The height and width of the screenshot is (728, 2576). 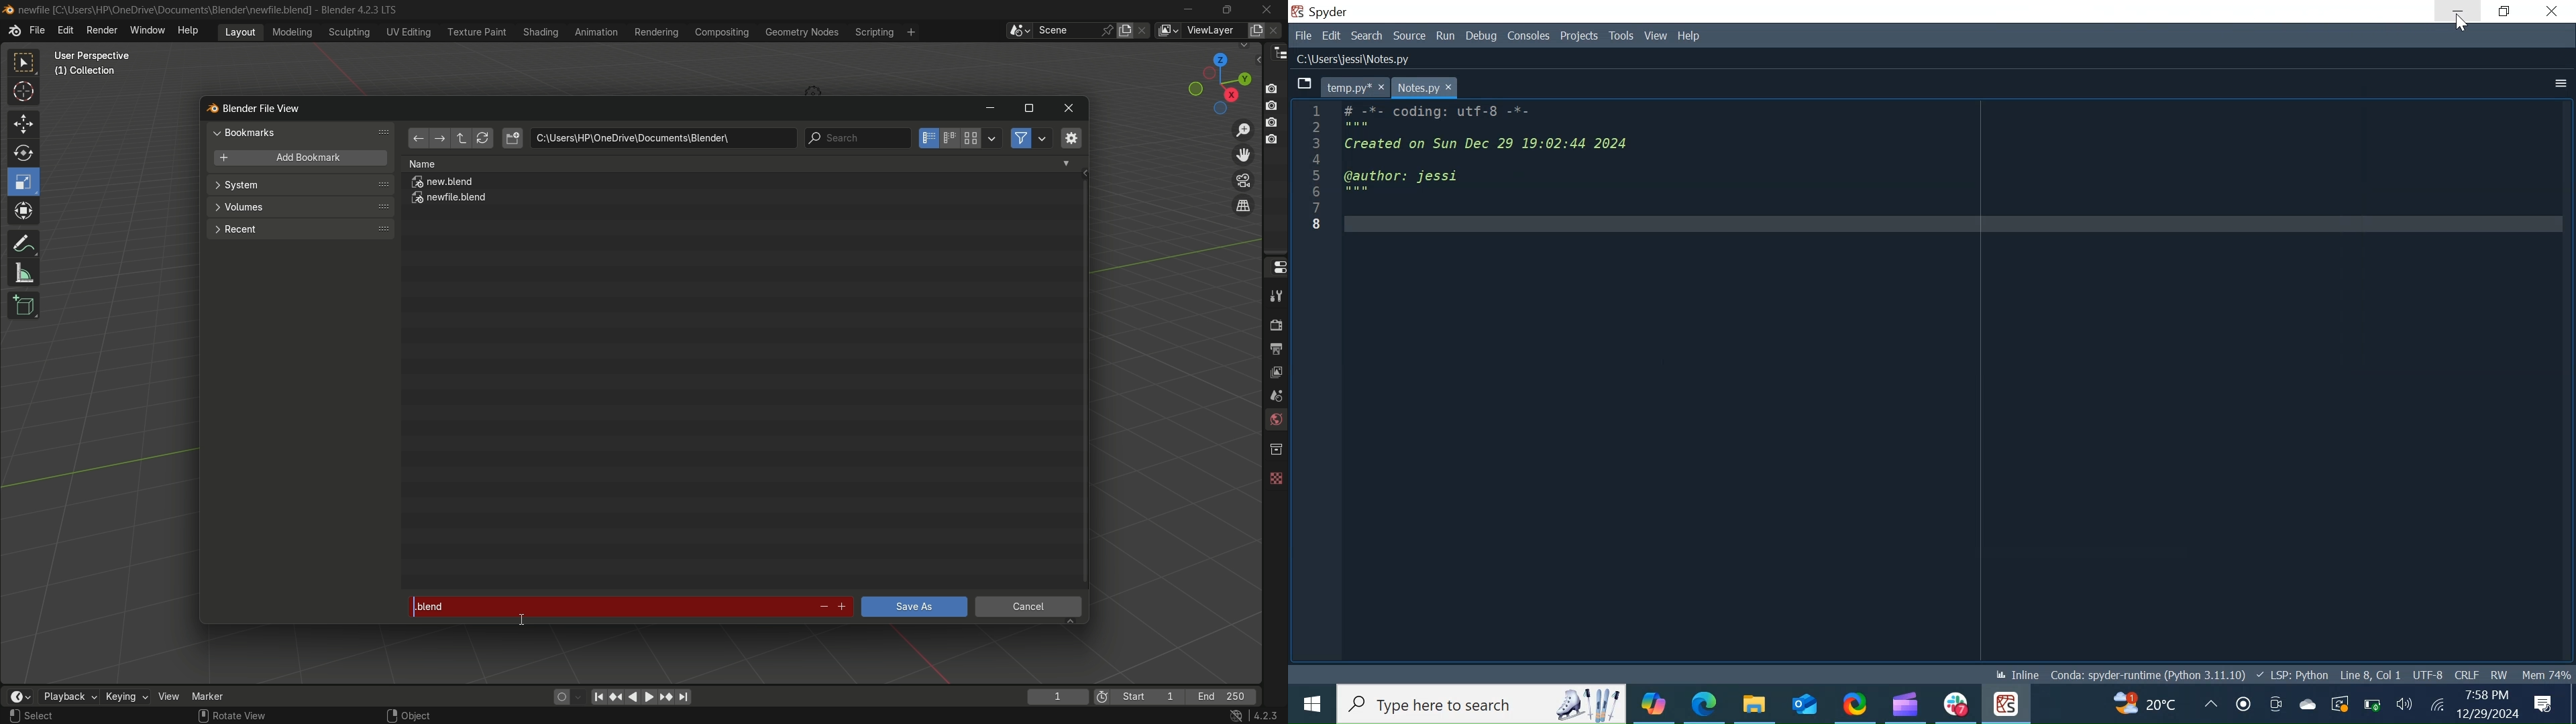 I want to click on Internet Connectivity, so click(x=2438, y=705).